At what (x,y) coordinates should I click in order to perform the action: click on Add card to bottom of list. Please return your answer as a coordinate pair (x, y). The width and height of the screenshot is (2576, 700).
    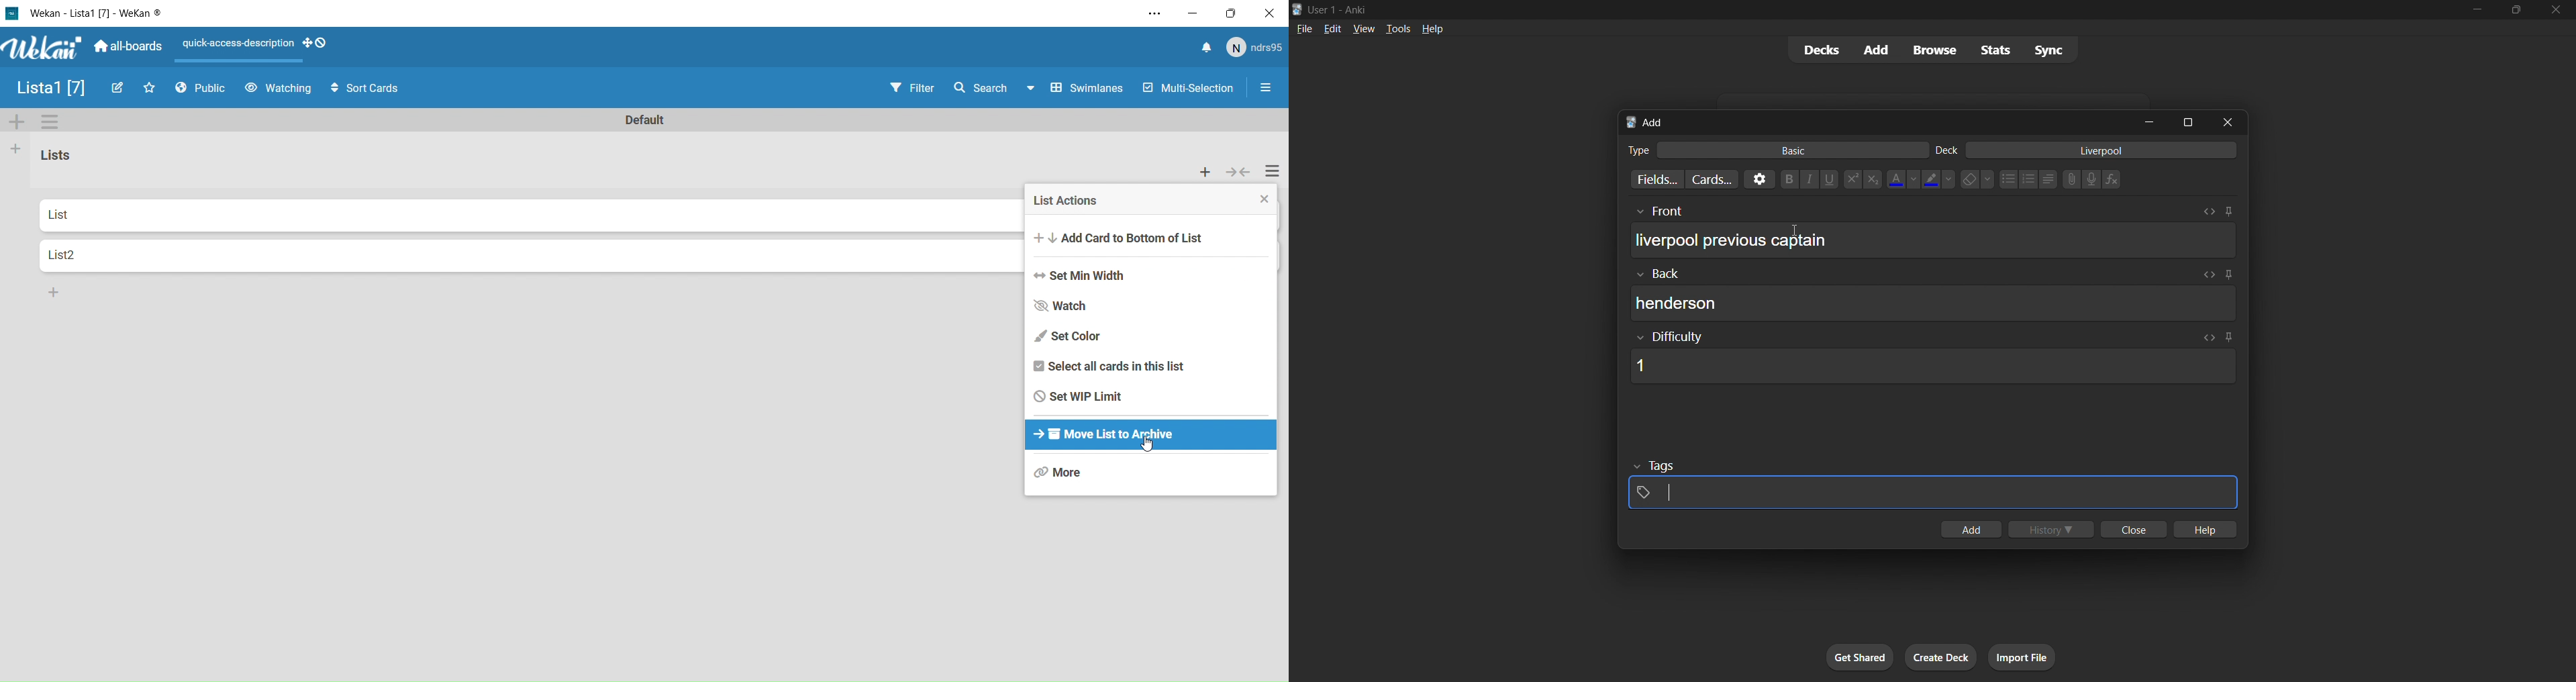
    Looking at the image, I should click on (1153, 239).